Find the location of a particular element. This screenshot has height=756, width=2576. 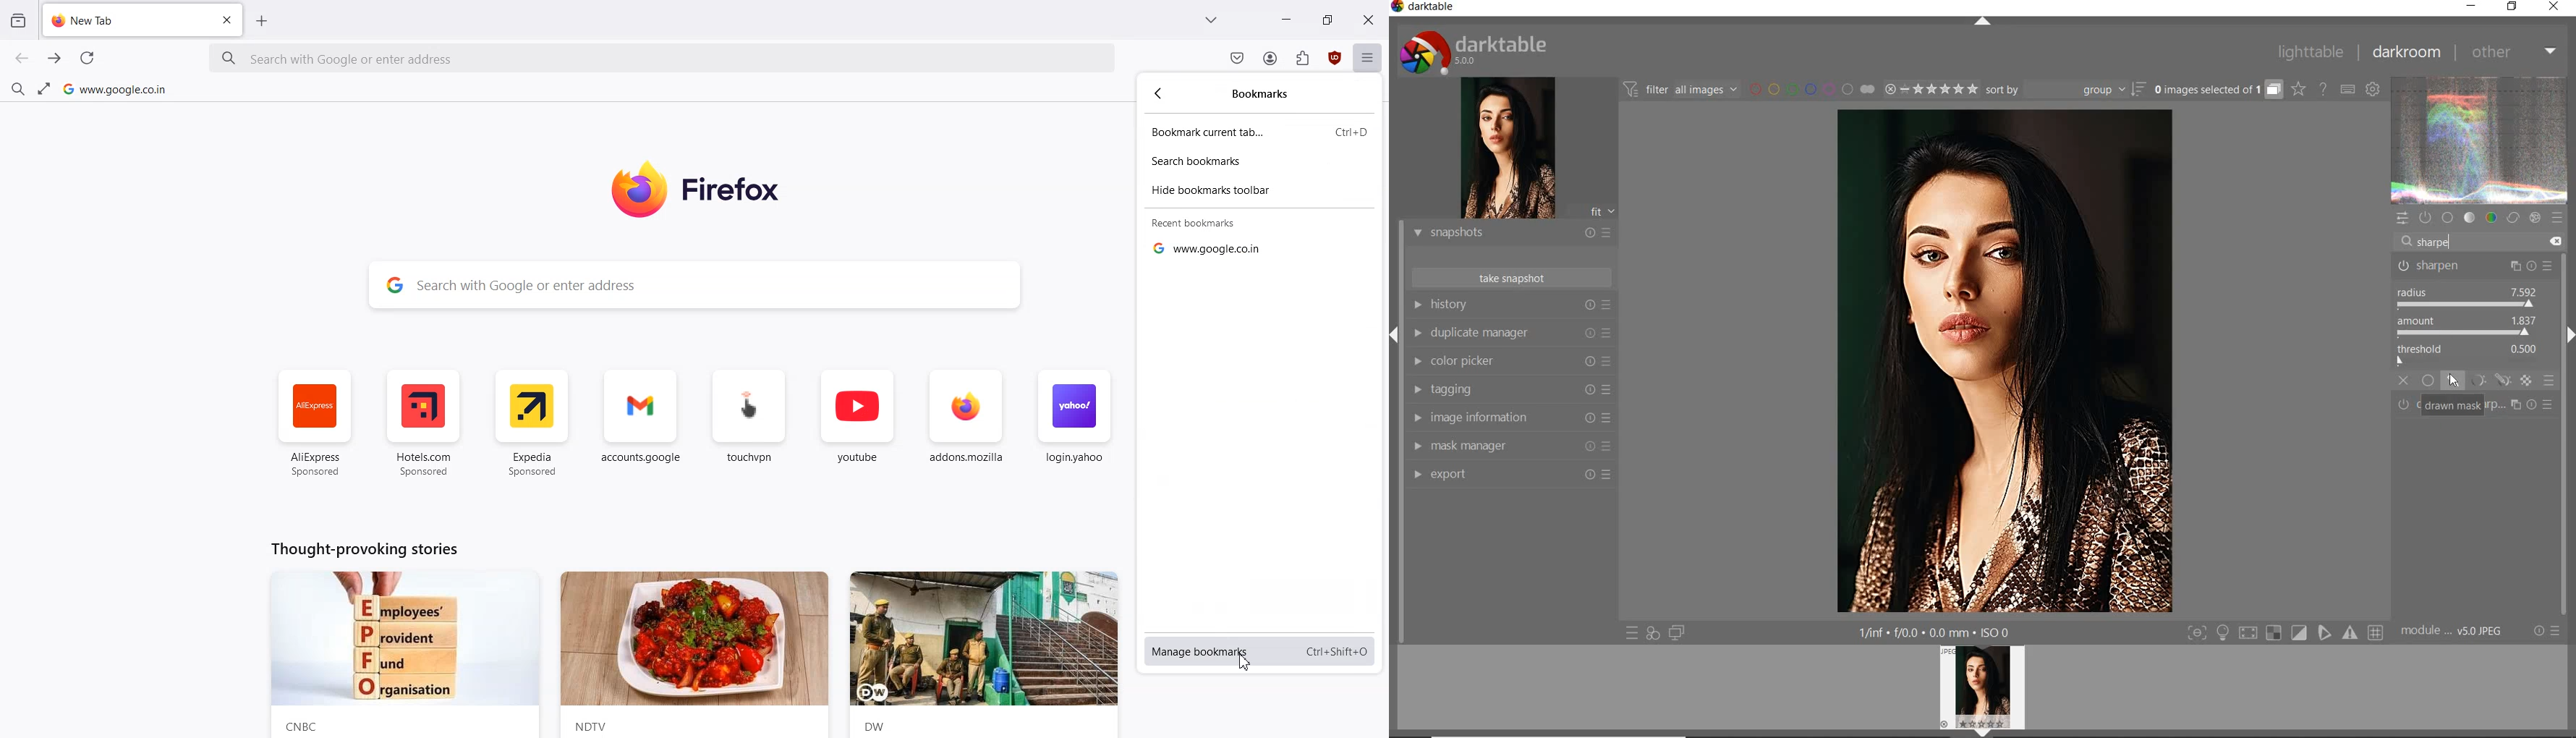

TAGGING is located at coordinates (1508, 390).